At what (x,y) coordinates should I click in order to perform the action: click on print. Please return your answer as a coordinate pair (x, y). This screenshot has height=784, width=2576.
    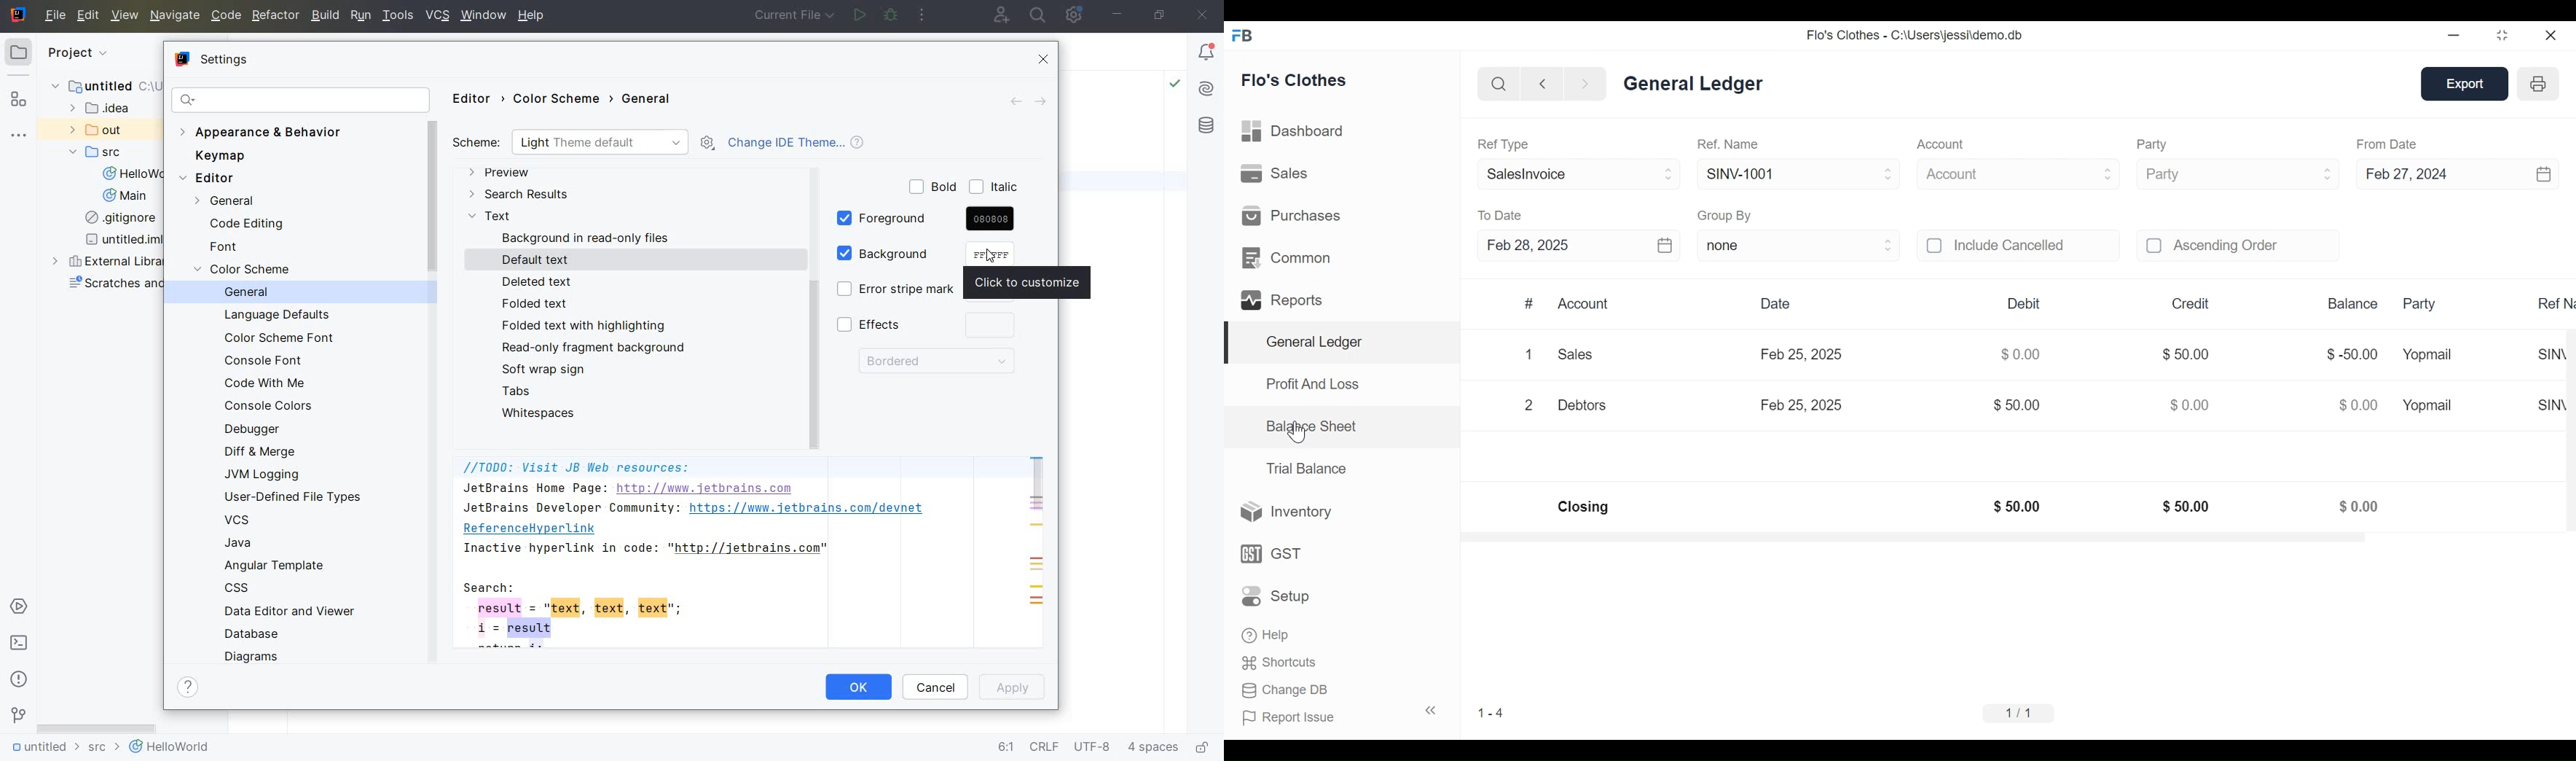
    Looking at the image, I should click on (2540, 83).